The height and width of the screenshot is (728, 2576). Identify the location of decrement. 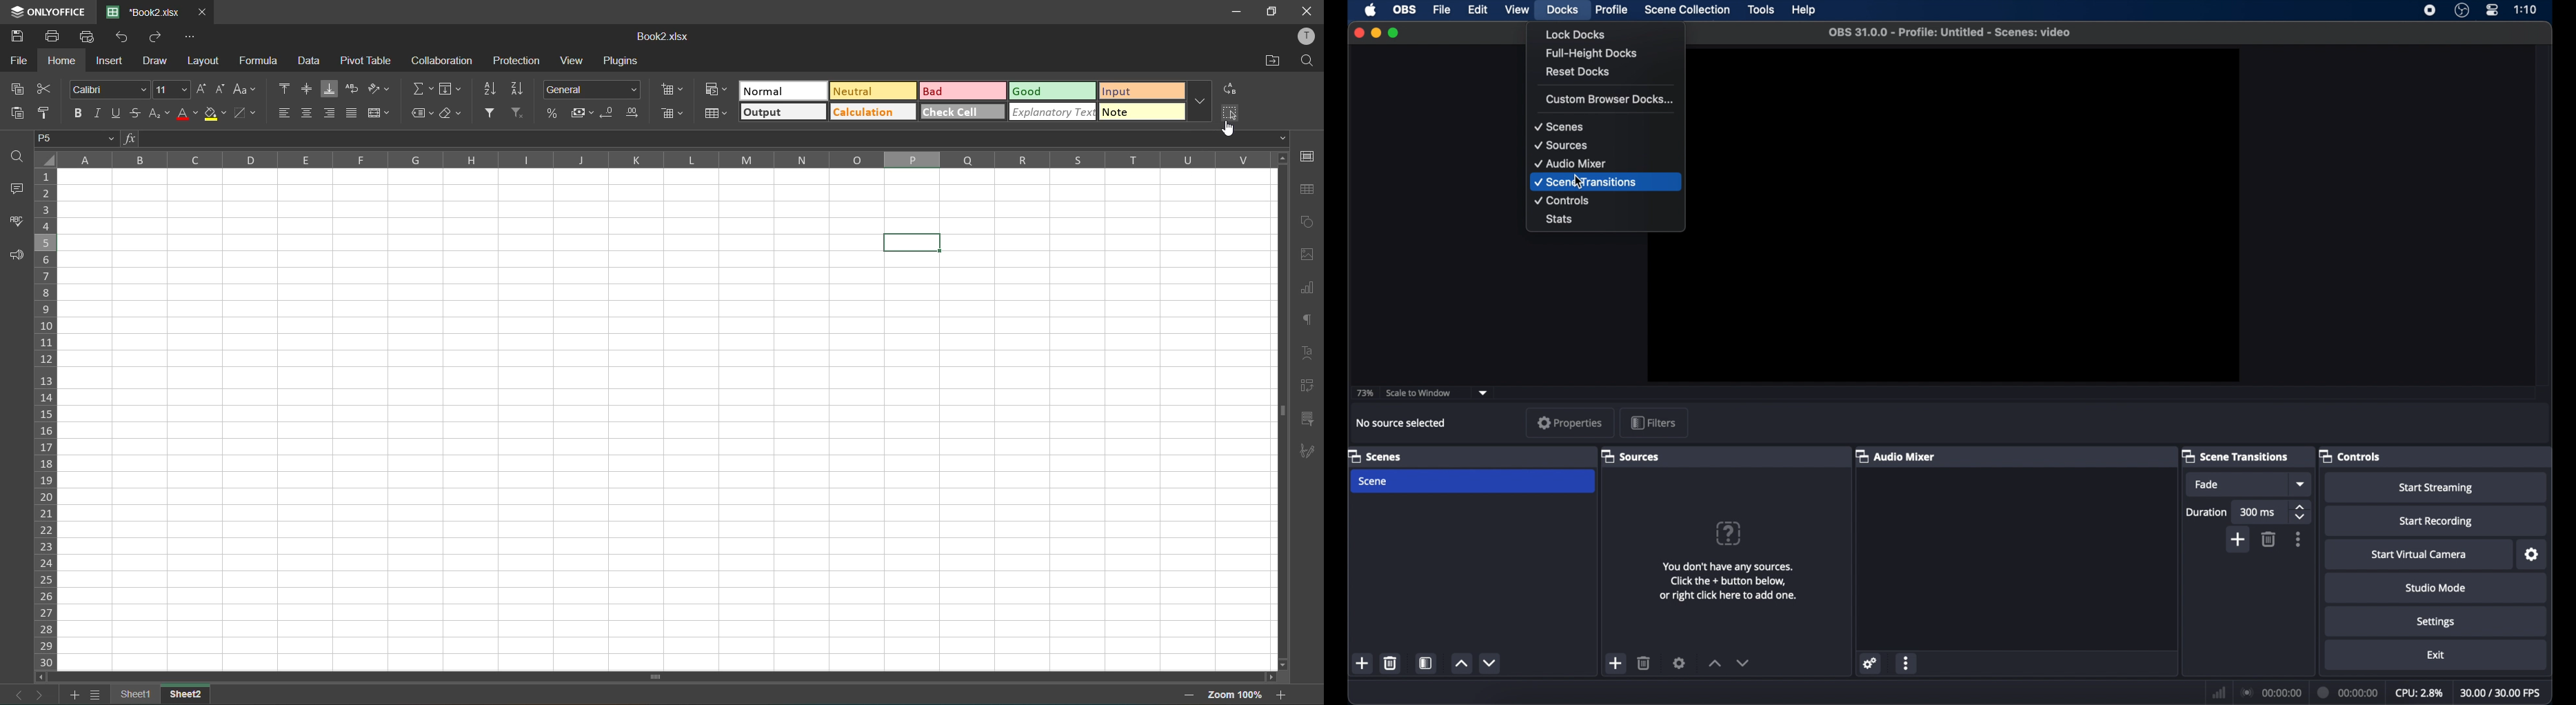
(1743, 663).